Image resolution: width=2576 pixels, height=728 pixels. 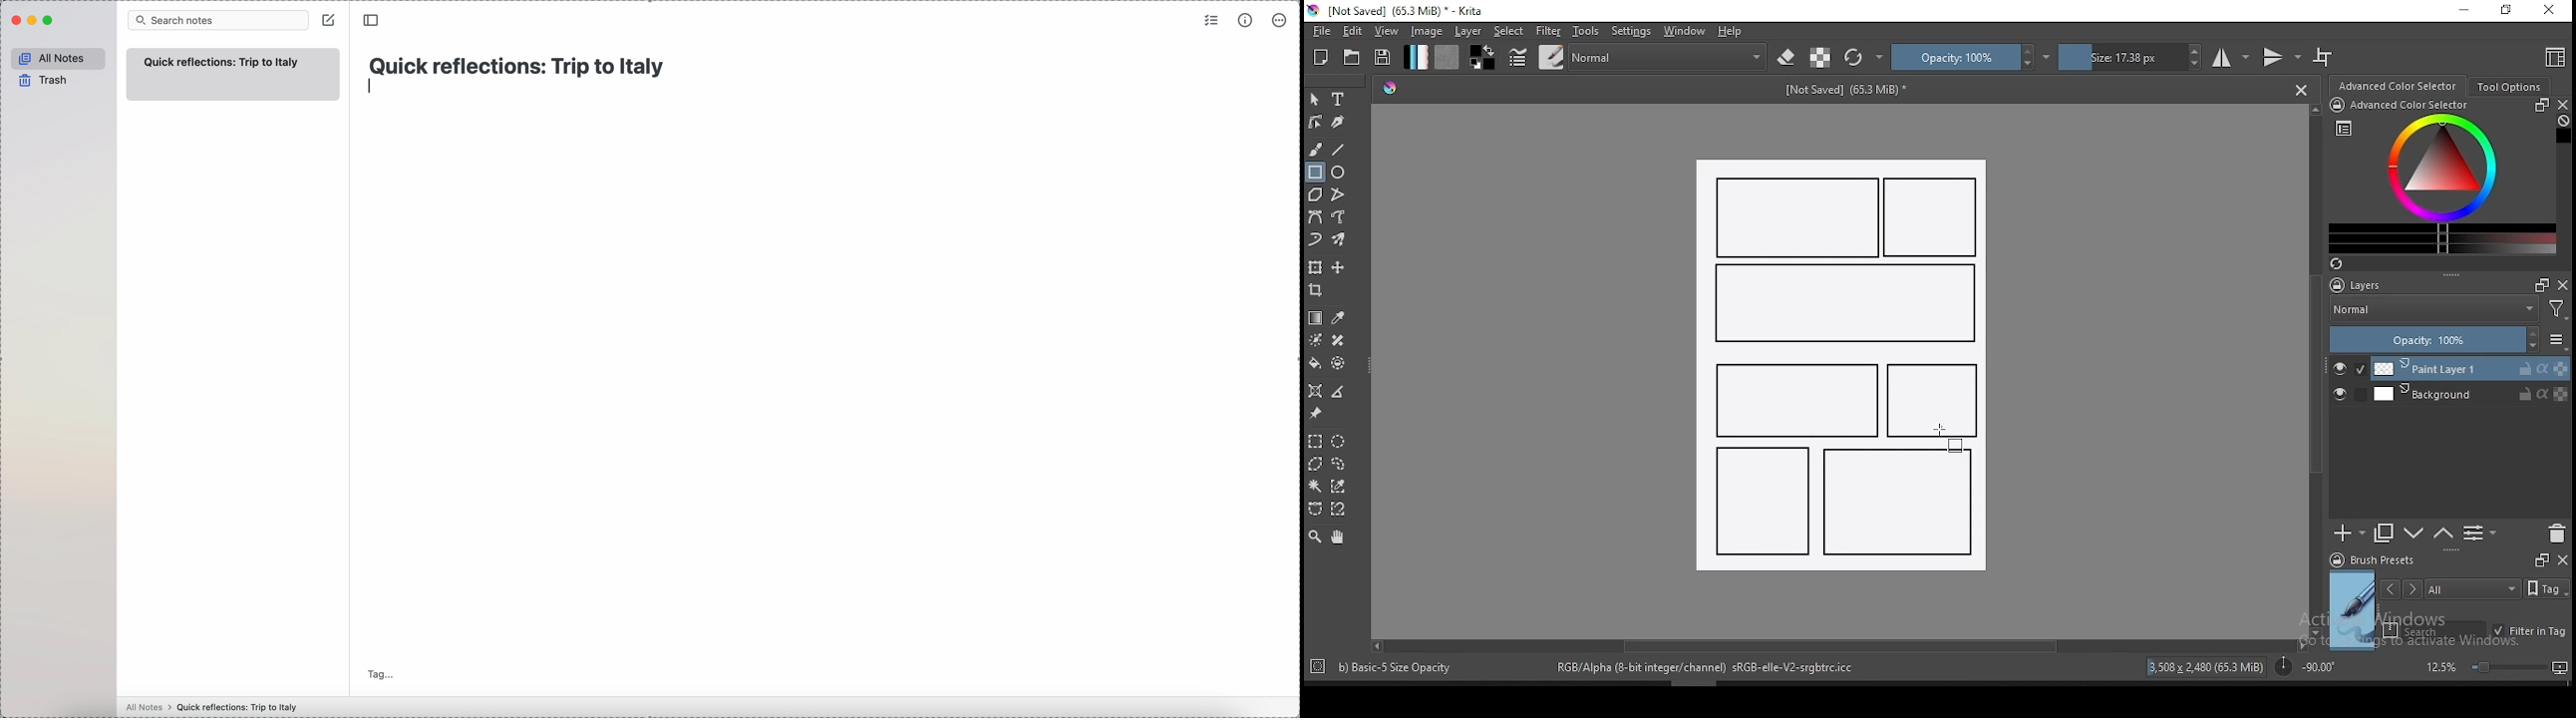 I want to click on brush presets, so click(x=2379, y=560).